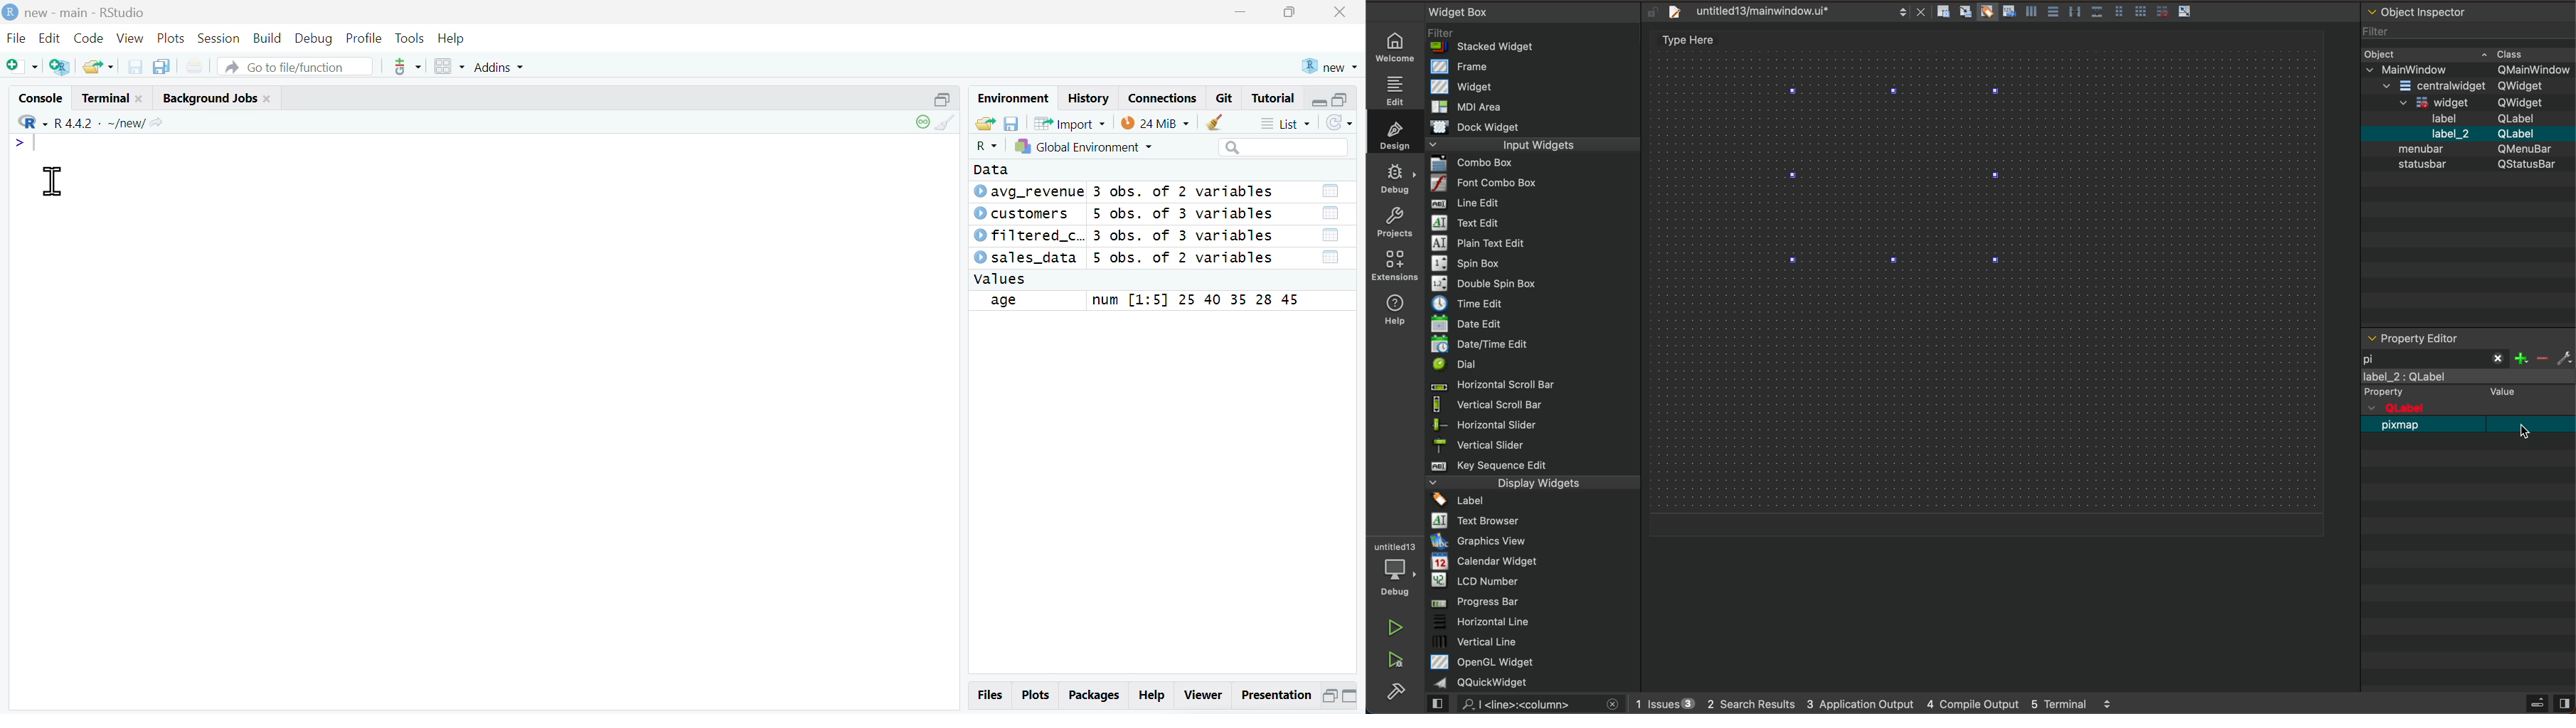 The height and width of the screenshot is (728, 2576). Describe the element at coordinates (219, 38) in the screenshot. I see `Session` at that location.